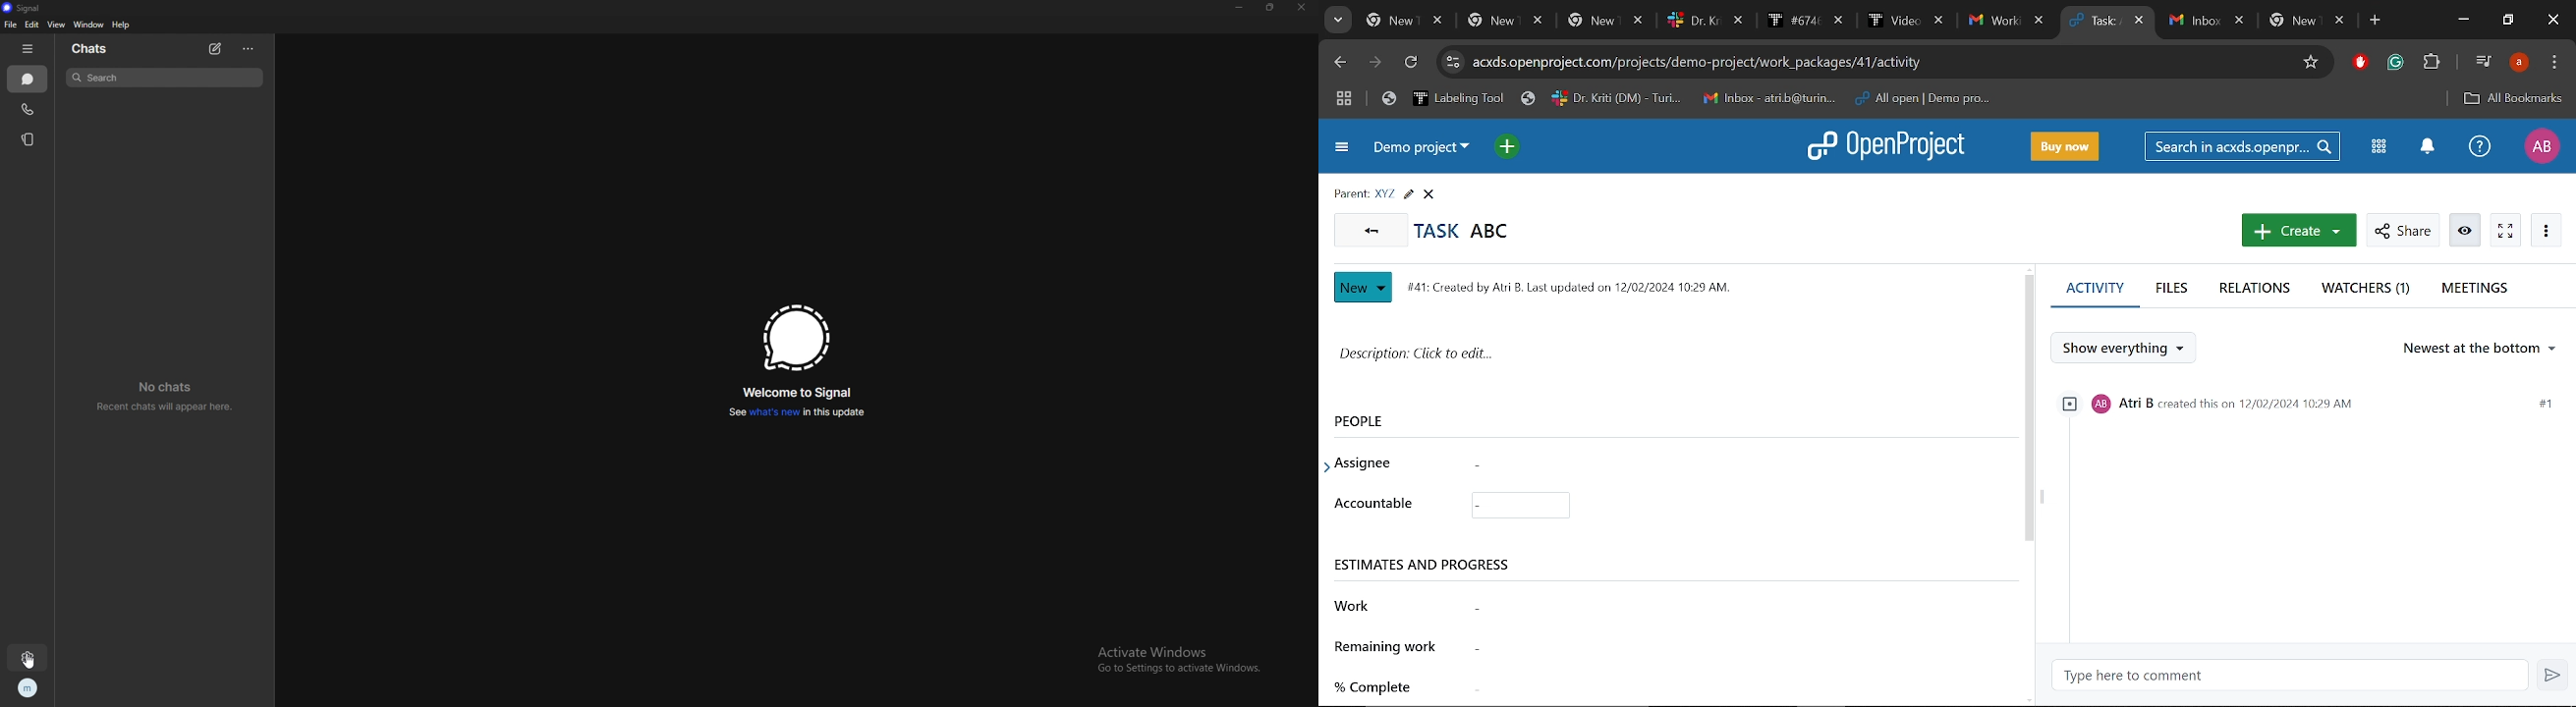 This screenshot has height=728, width=2576. Describe the element at coordinates (22, 8) in the screenshot. I see `signal` at that location.